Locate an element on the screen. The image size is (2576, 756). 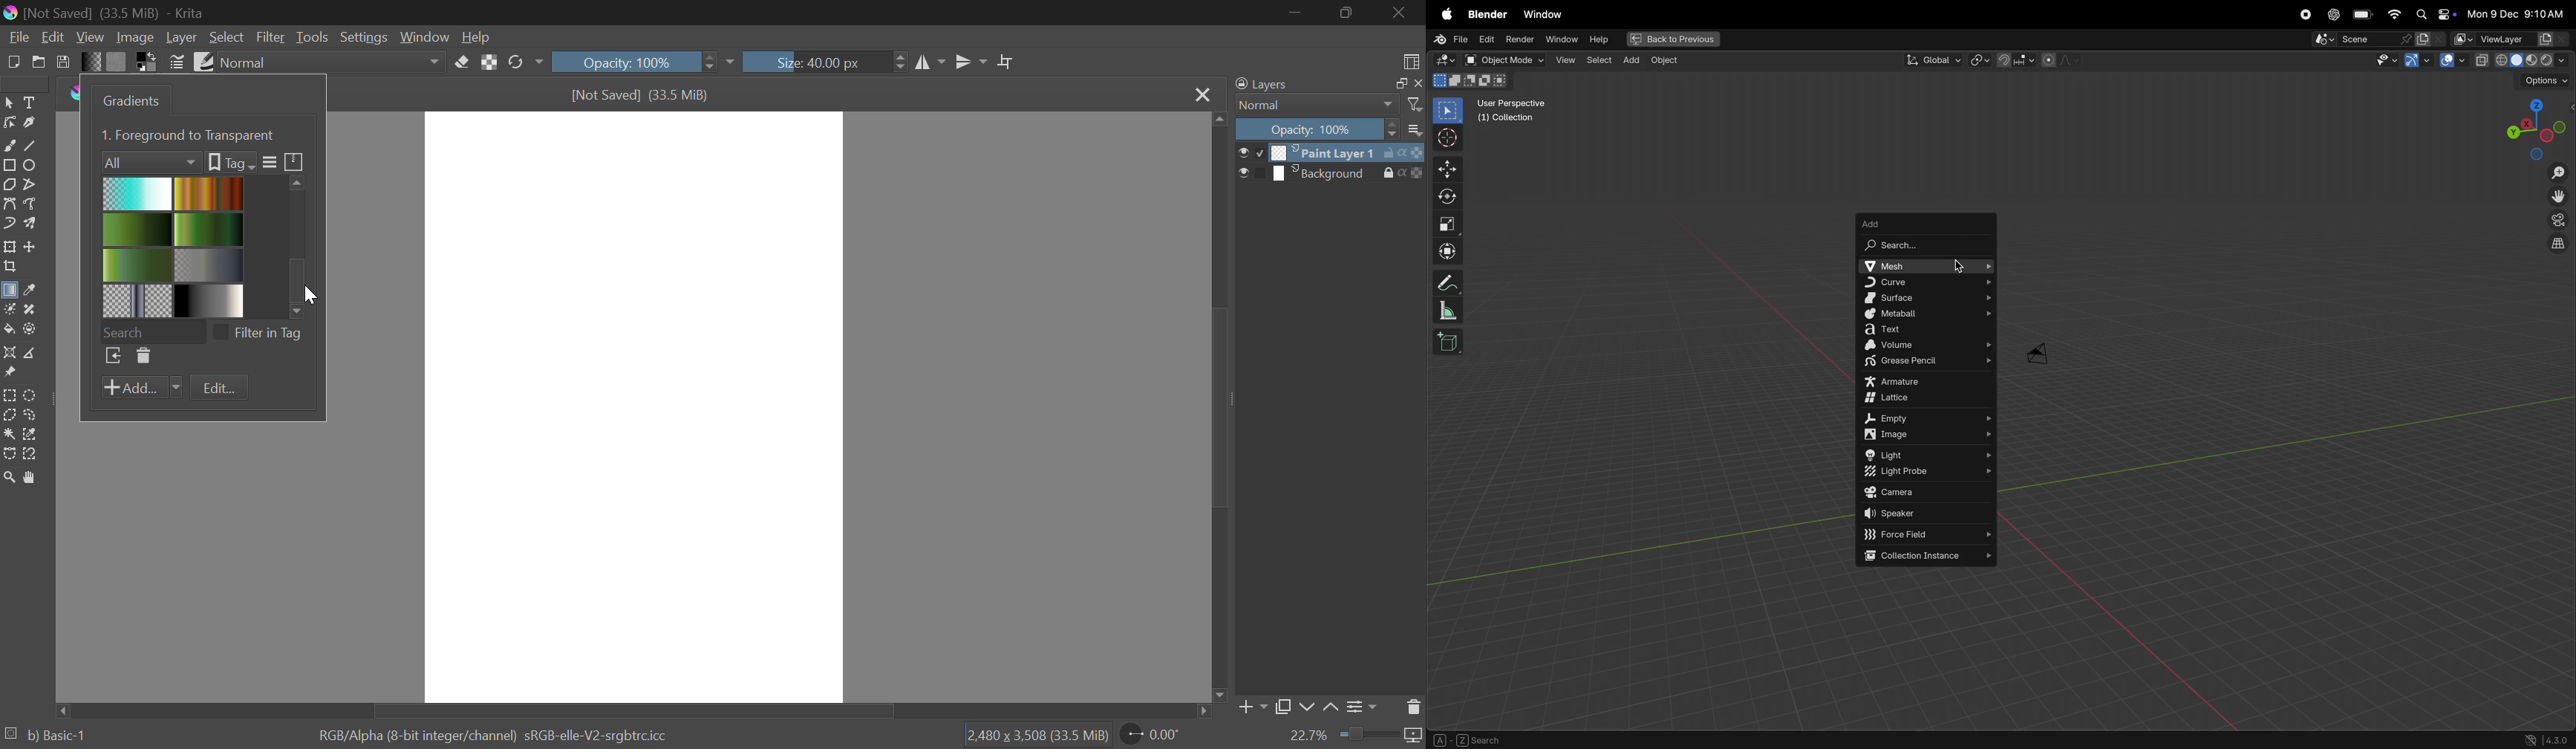
New is located at coordinates (13, 60).